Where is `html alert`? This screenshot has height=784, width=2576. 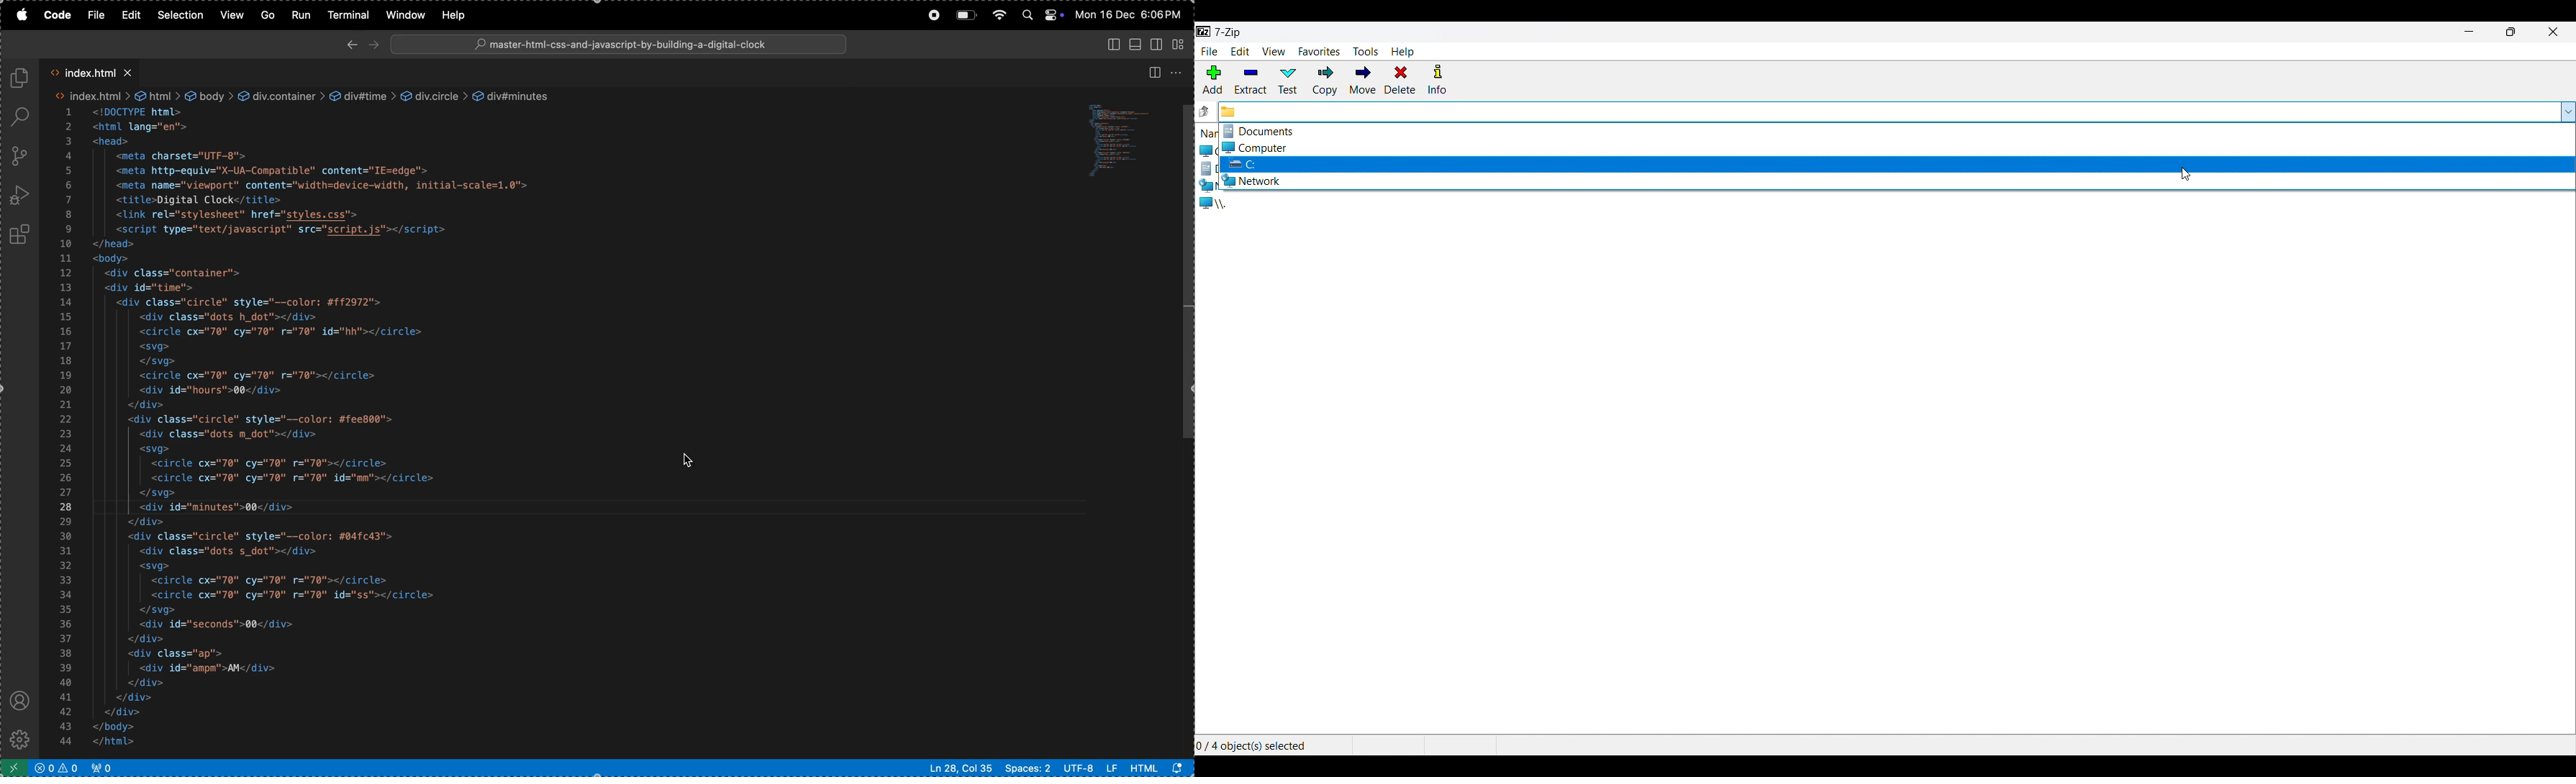 html alert is located at coordinates (1161, 768).